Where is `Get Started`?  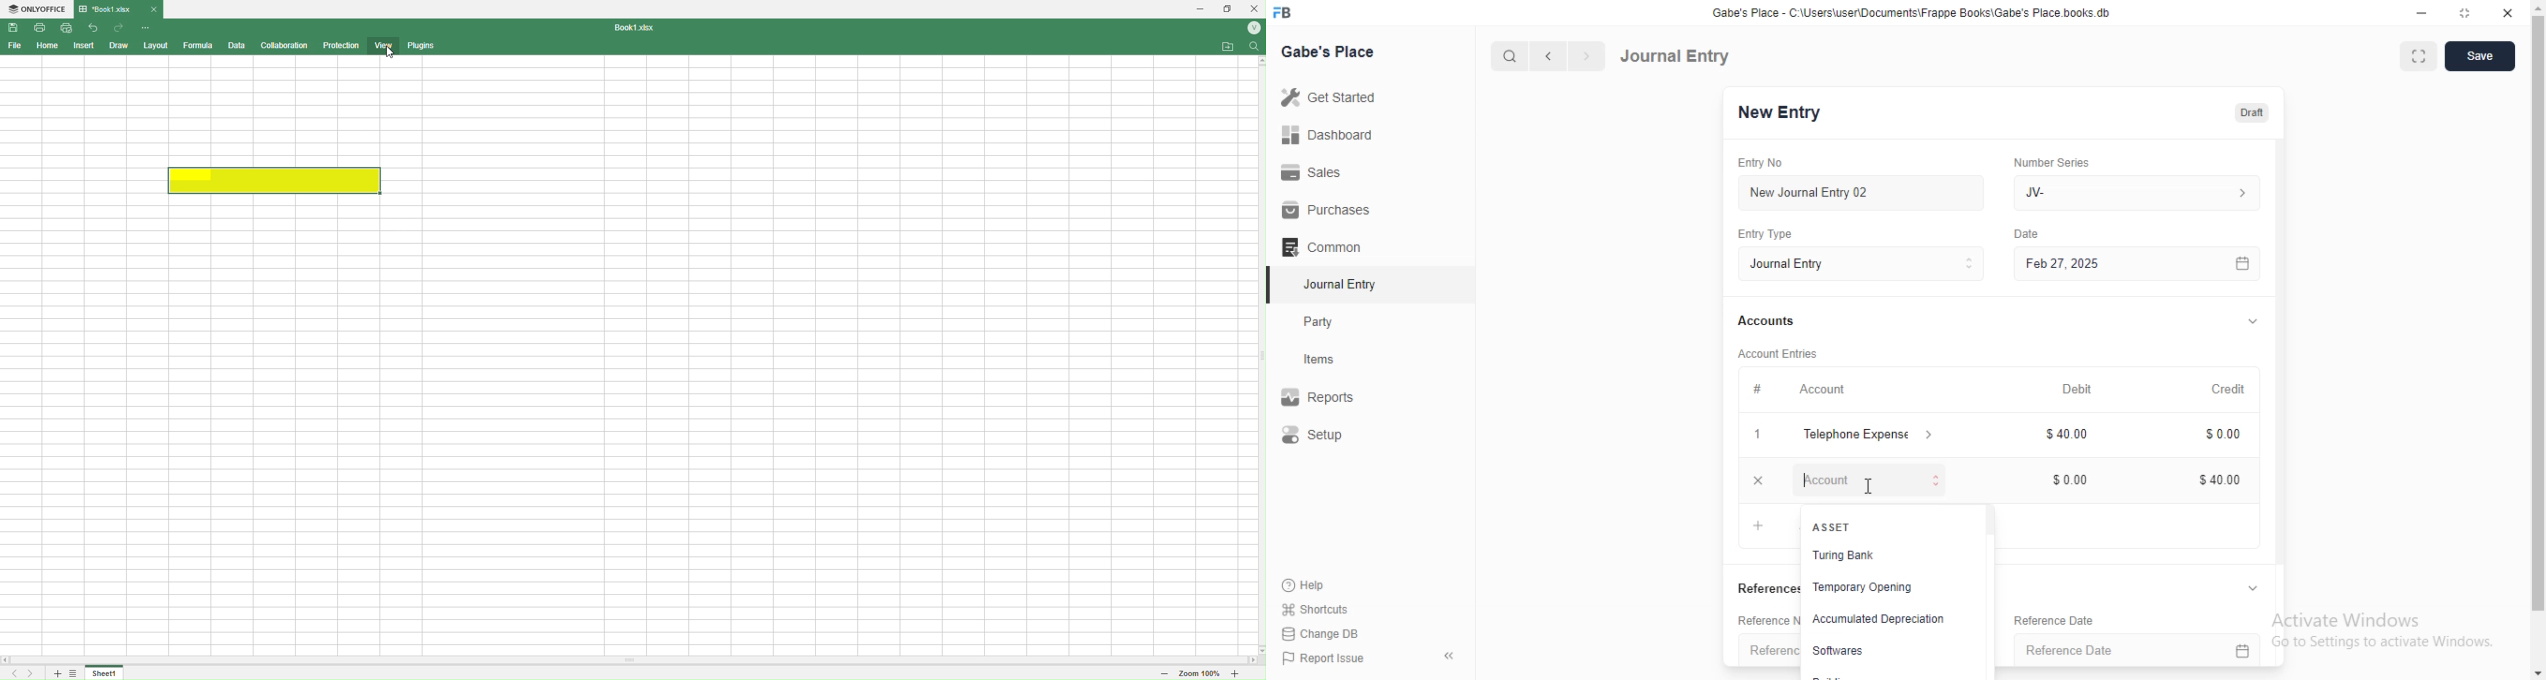 Get Started is located at coordinates (1332, 97).